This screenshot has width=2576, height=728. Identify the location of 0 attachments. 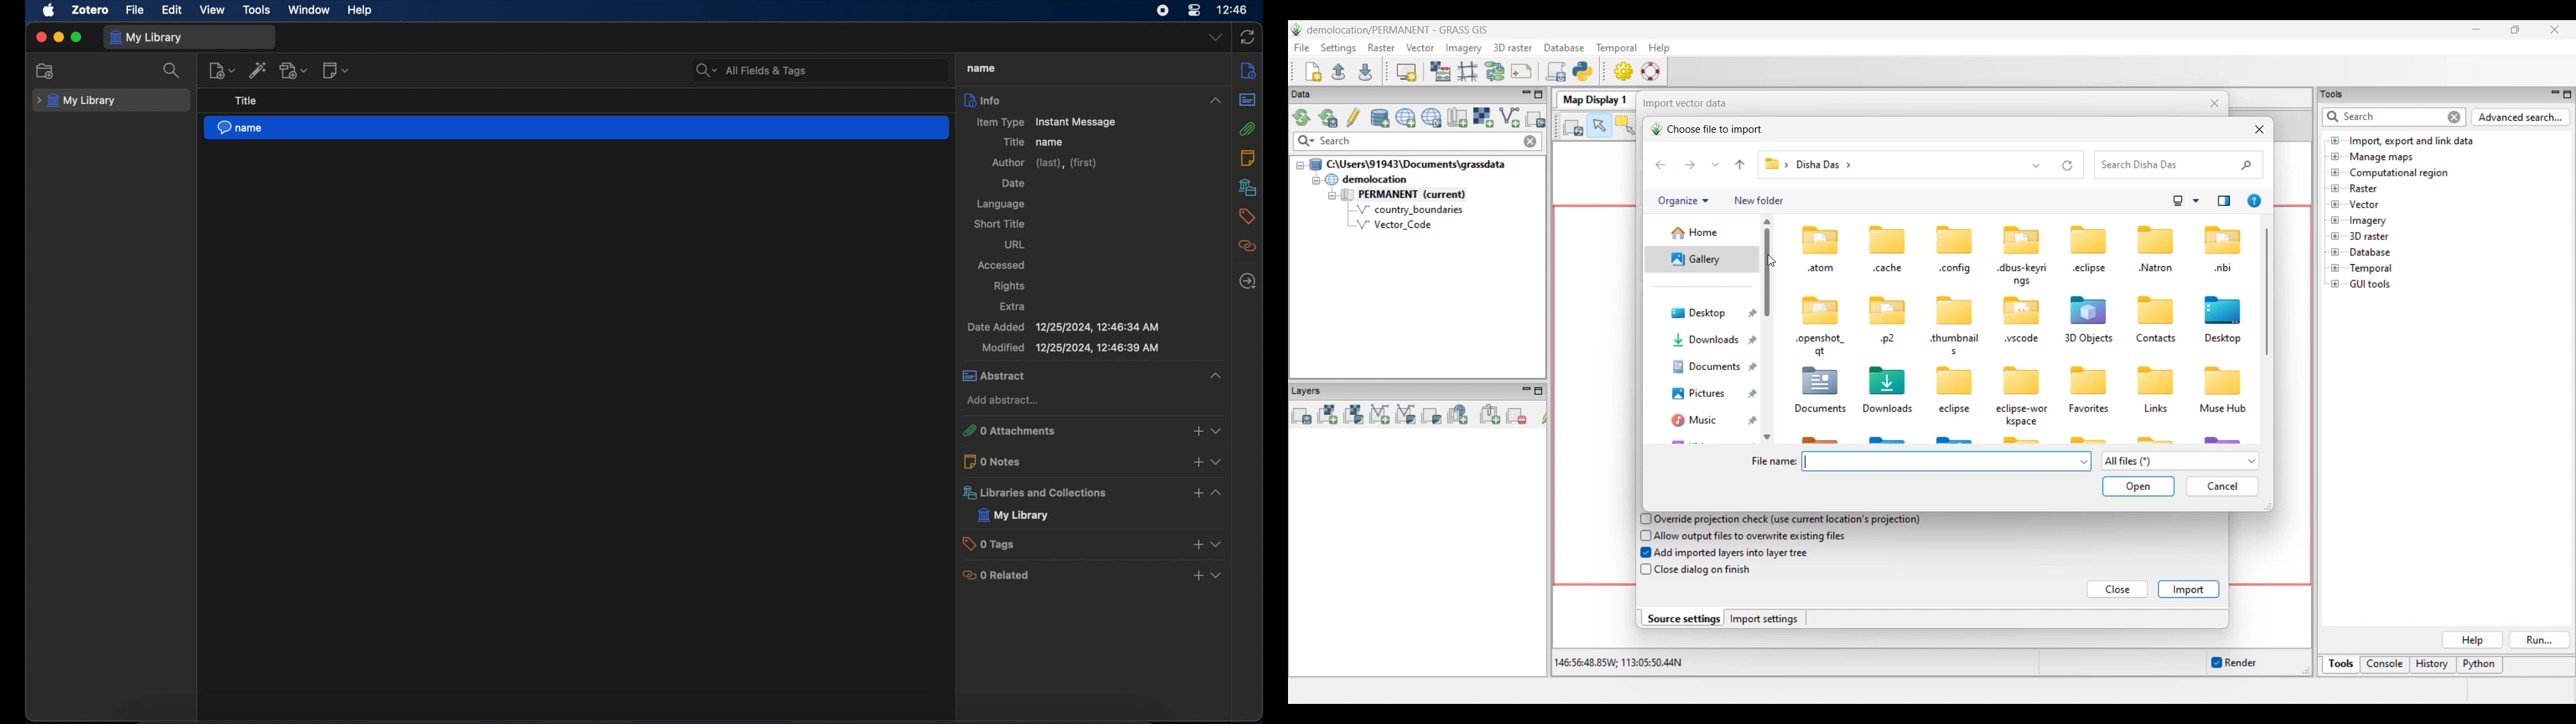
(1091, 430).